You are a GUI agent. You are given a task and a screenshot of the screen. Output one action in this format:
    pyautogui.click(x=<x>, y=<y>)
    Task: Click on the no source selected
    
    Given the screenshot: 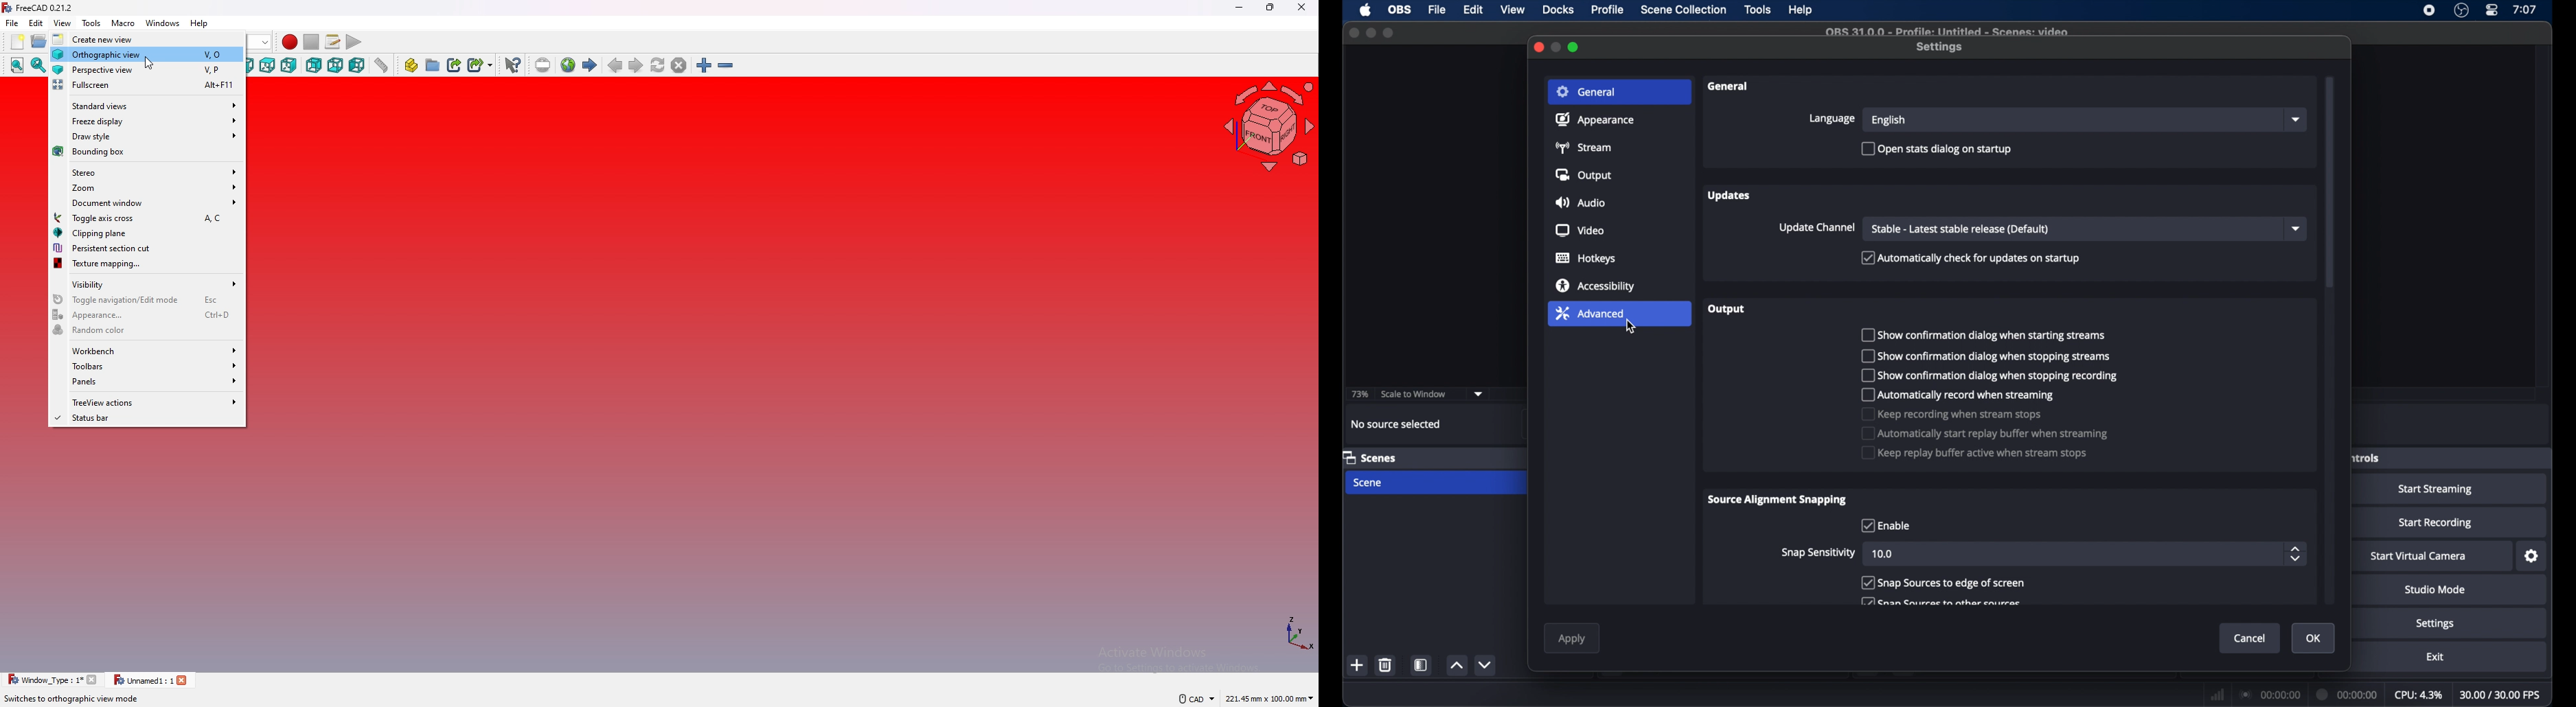 What is the action you would take?
    pyautogui.click(x=1396, y=425)
    